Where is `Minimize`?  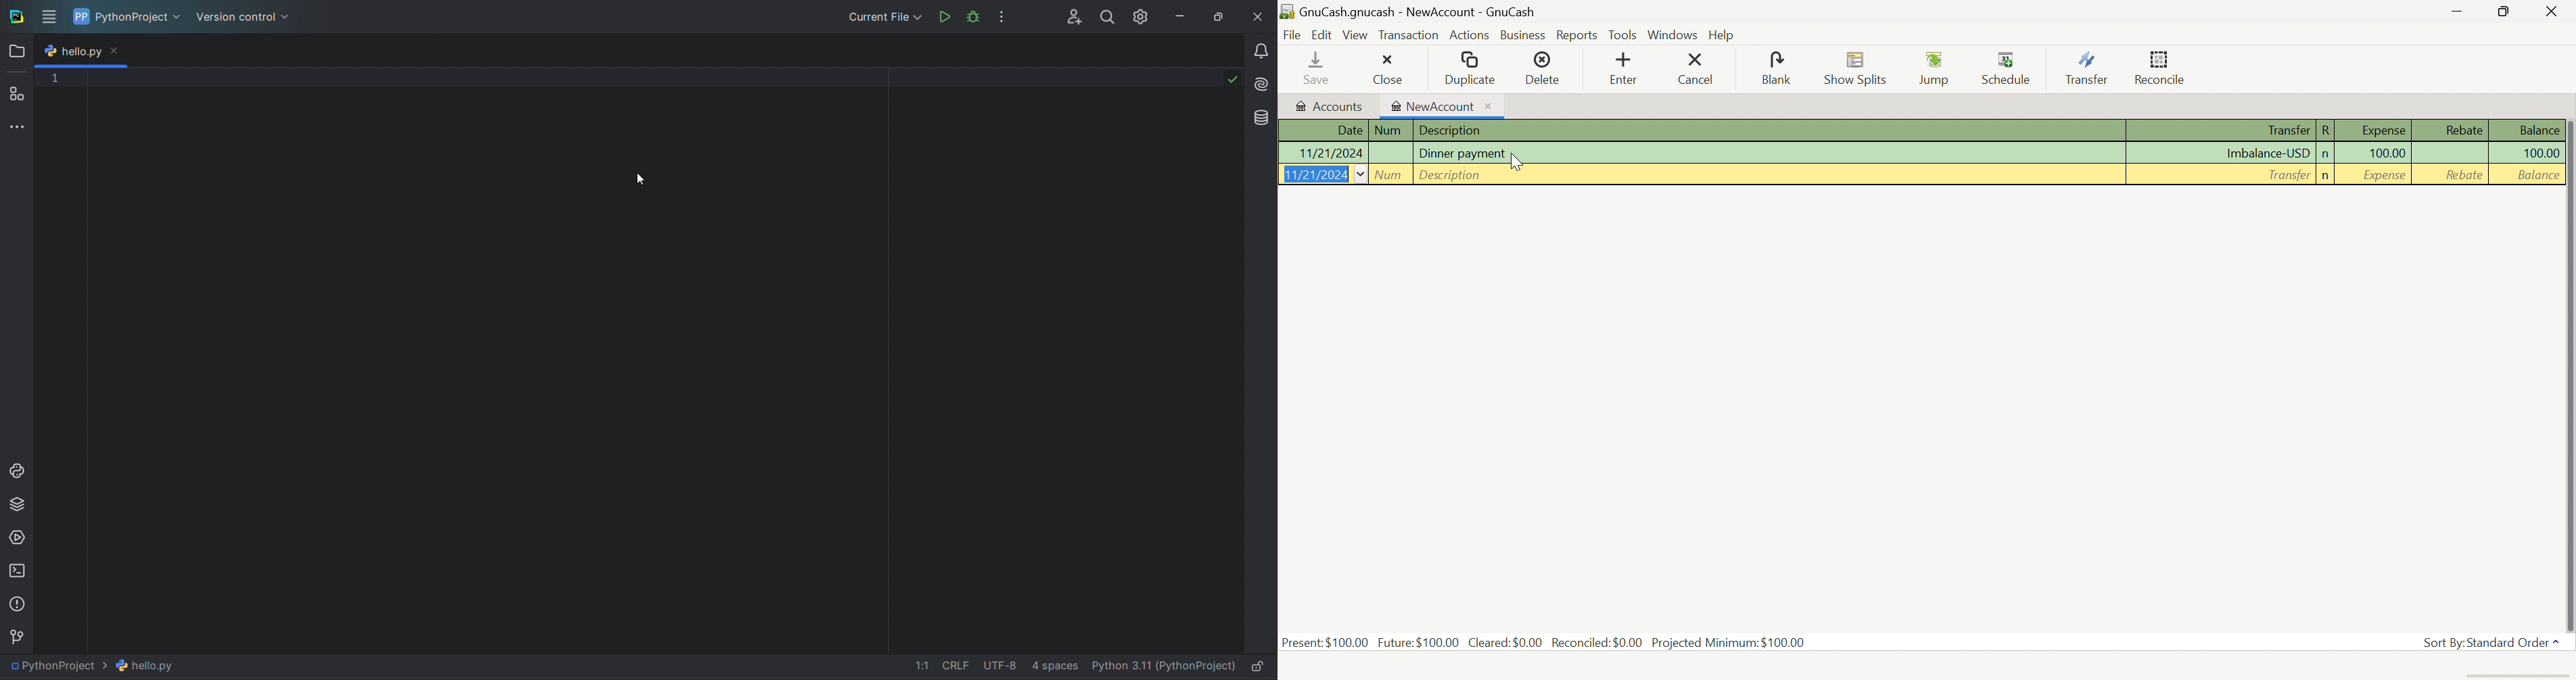 Minimize is located at coordinates (2453, 13).